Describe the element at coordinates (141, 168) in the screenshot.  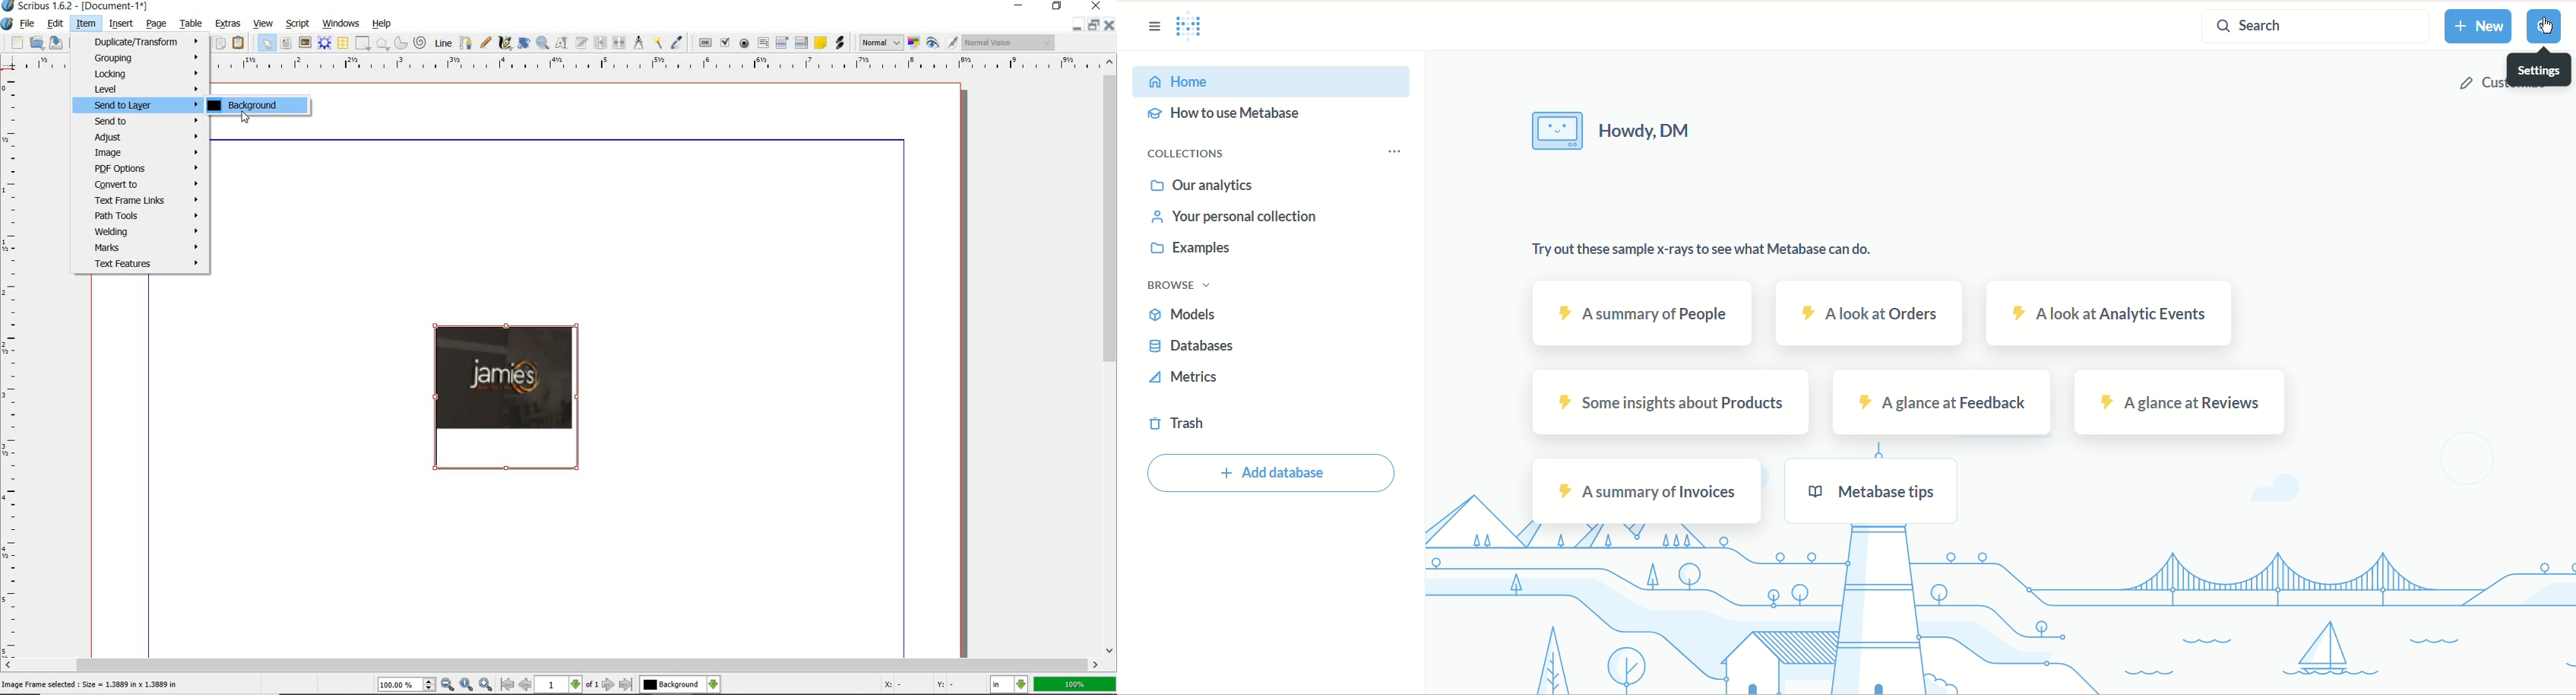
I see `PDF Options` at that location.